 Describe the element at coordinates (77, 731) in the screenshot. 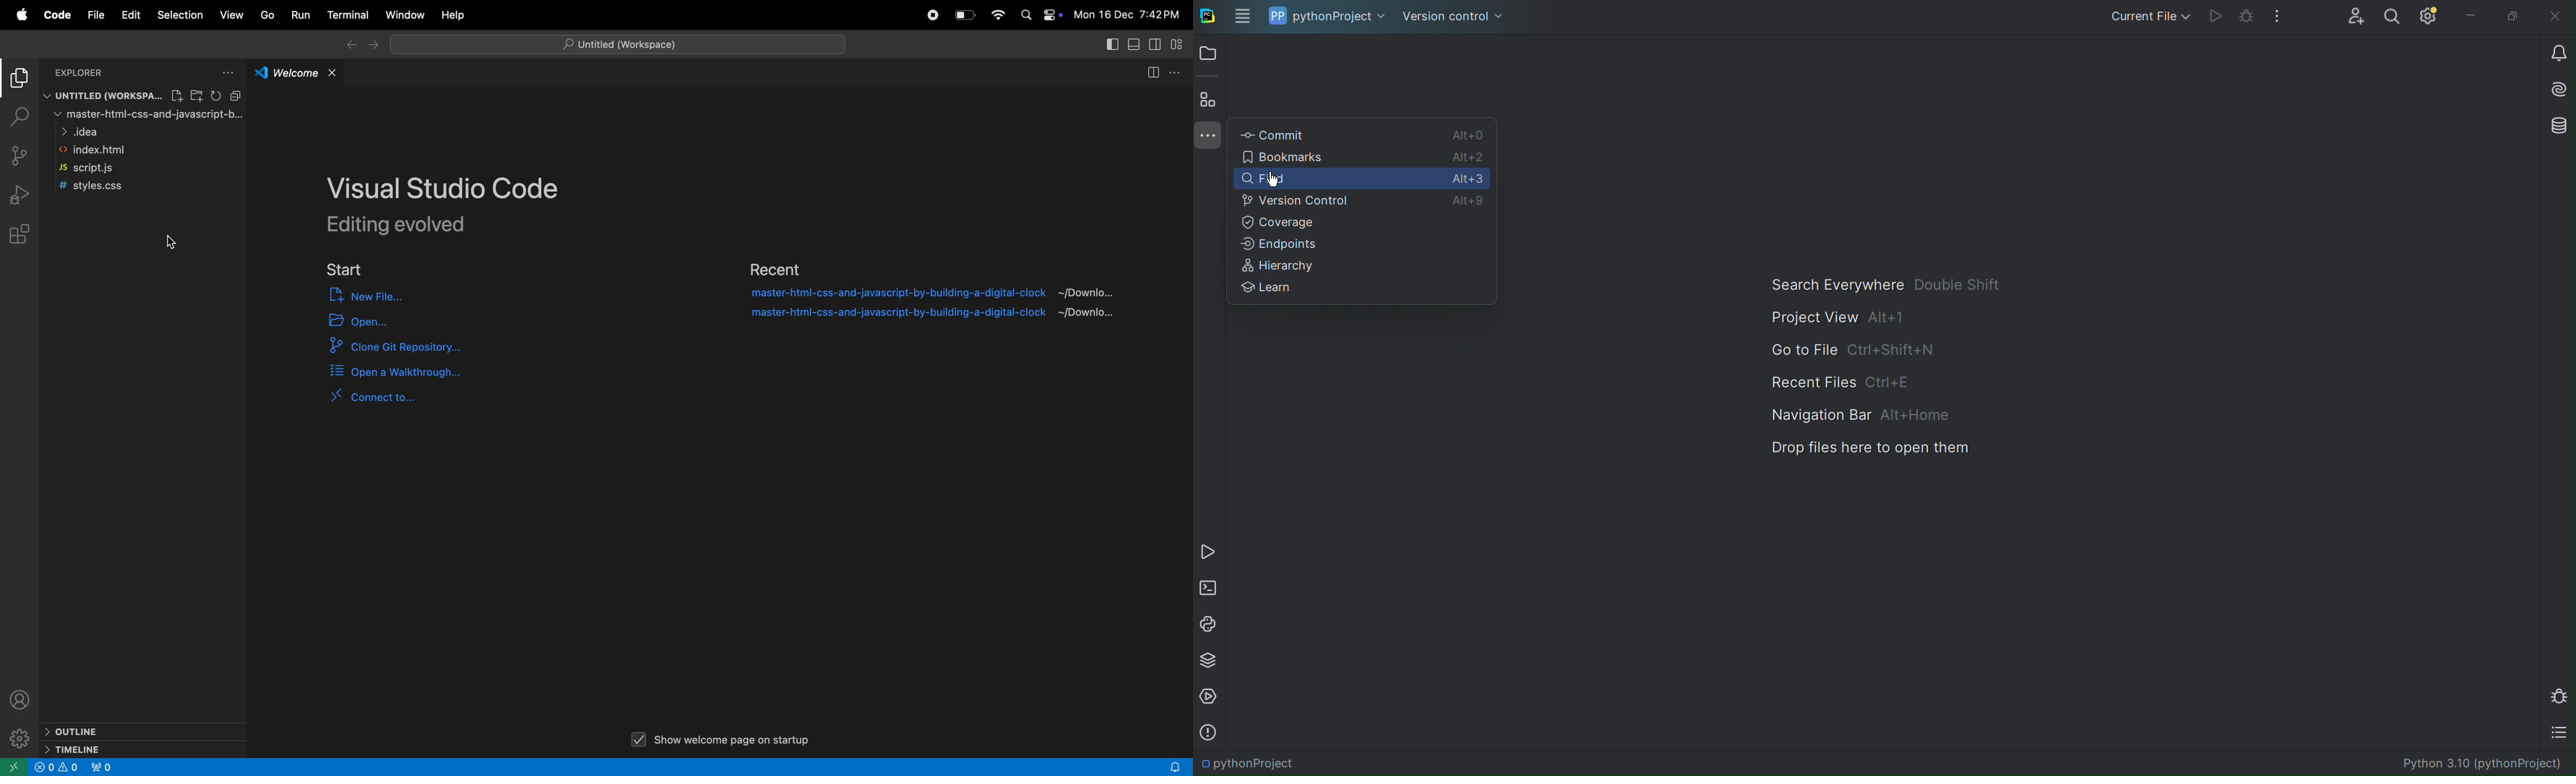

I see `OUTLINE` at that location.